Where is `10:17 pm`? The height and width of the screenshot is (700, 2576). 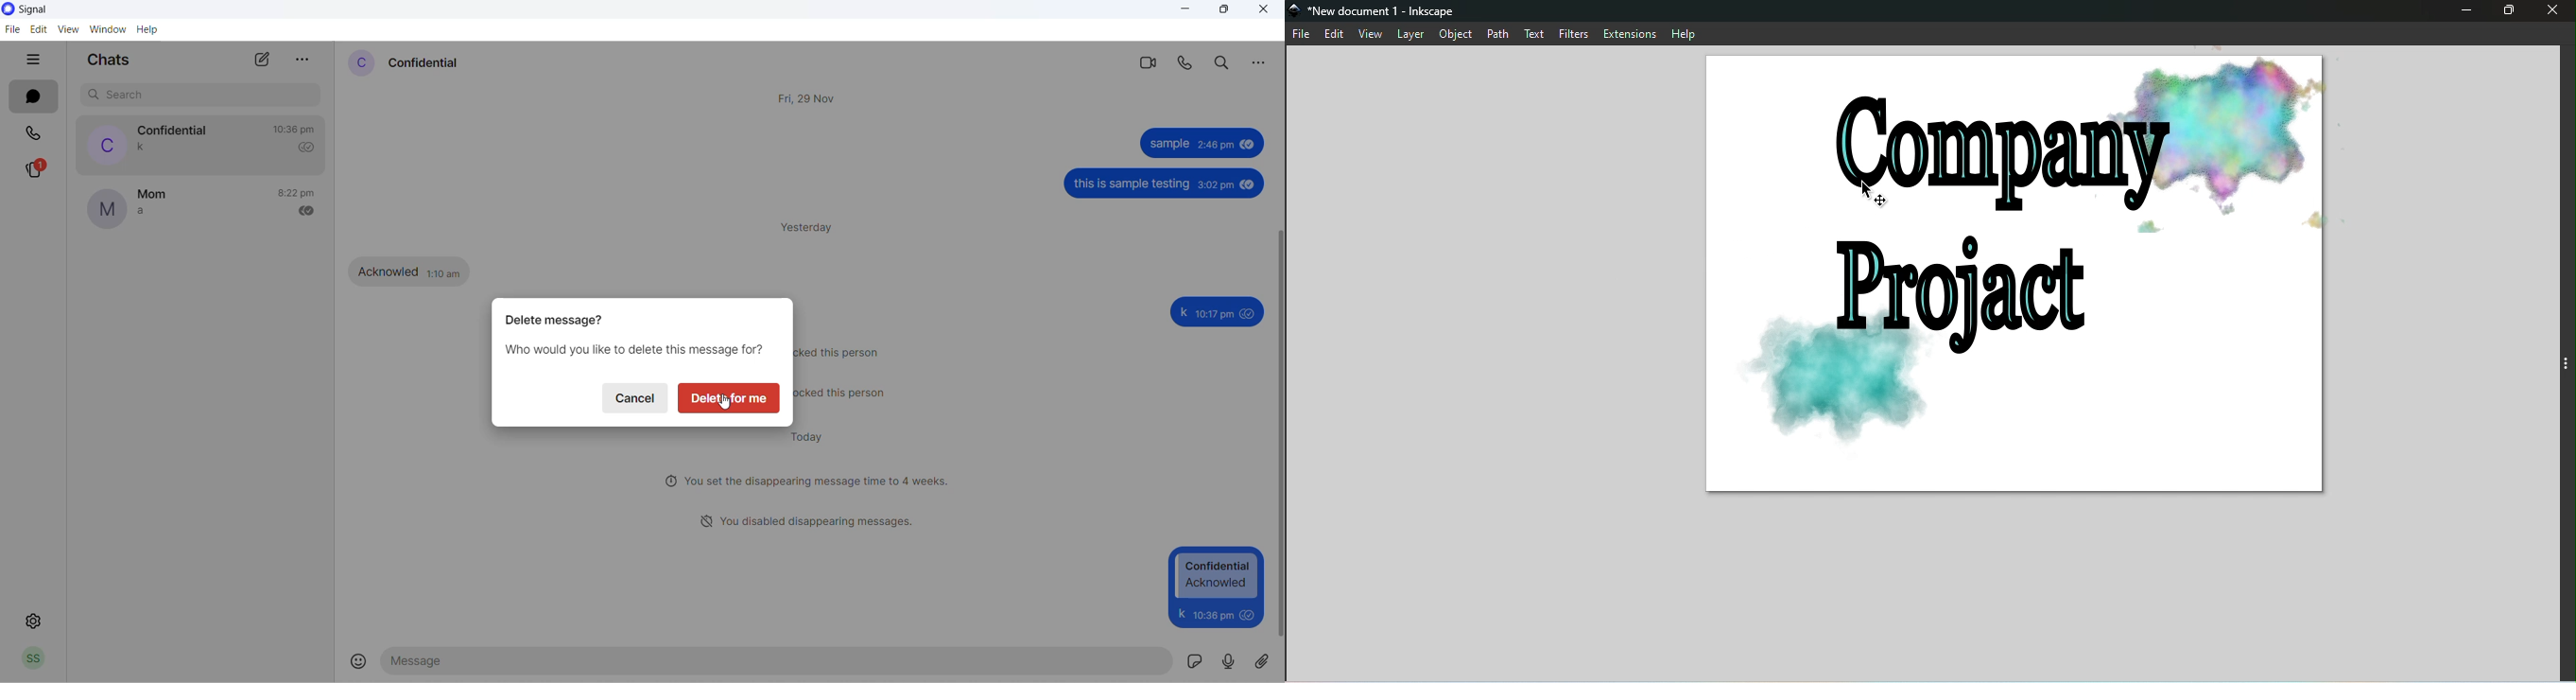 10:17 pm is located at coordinates (1215, 614).